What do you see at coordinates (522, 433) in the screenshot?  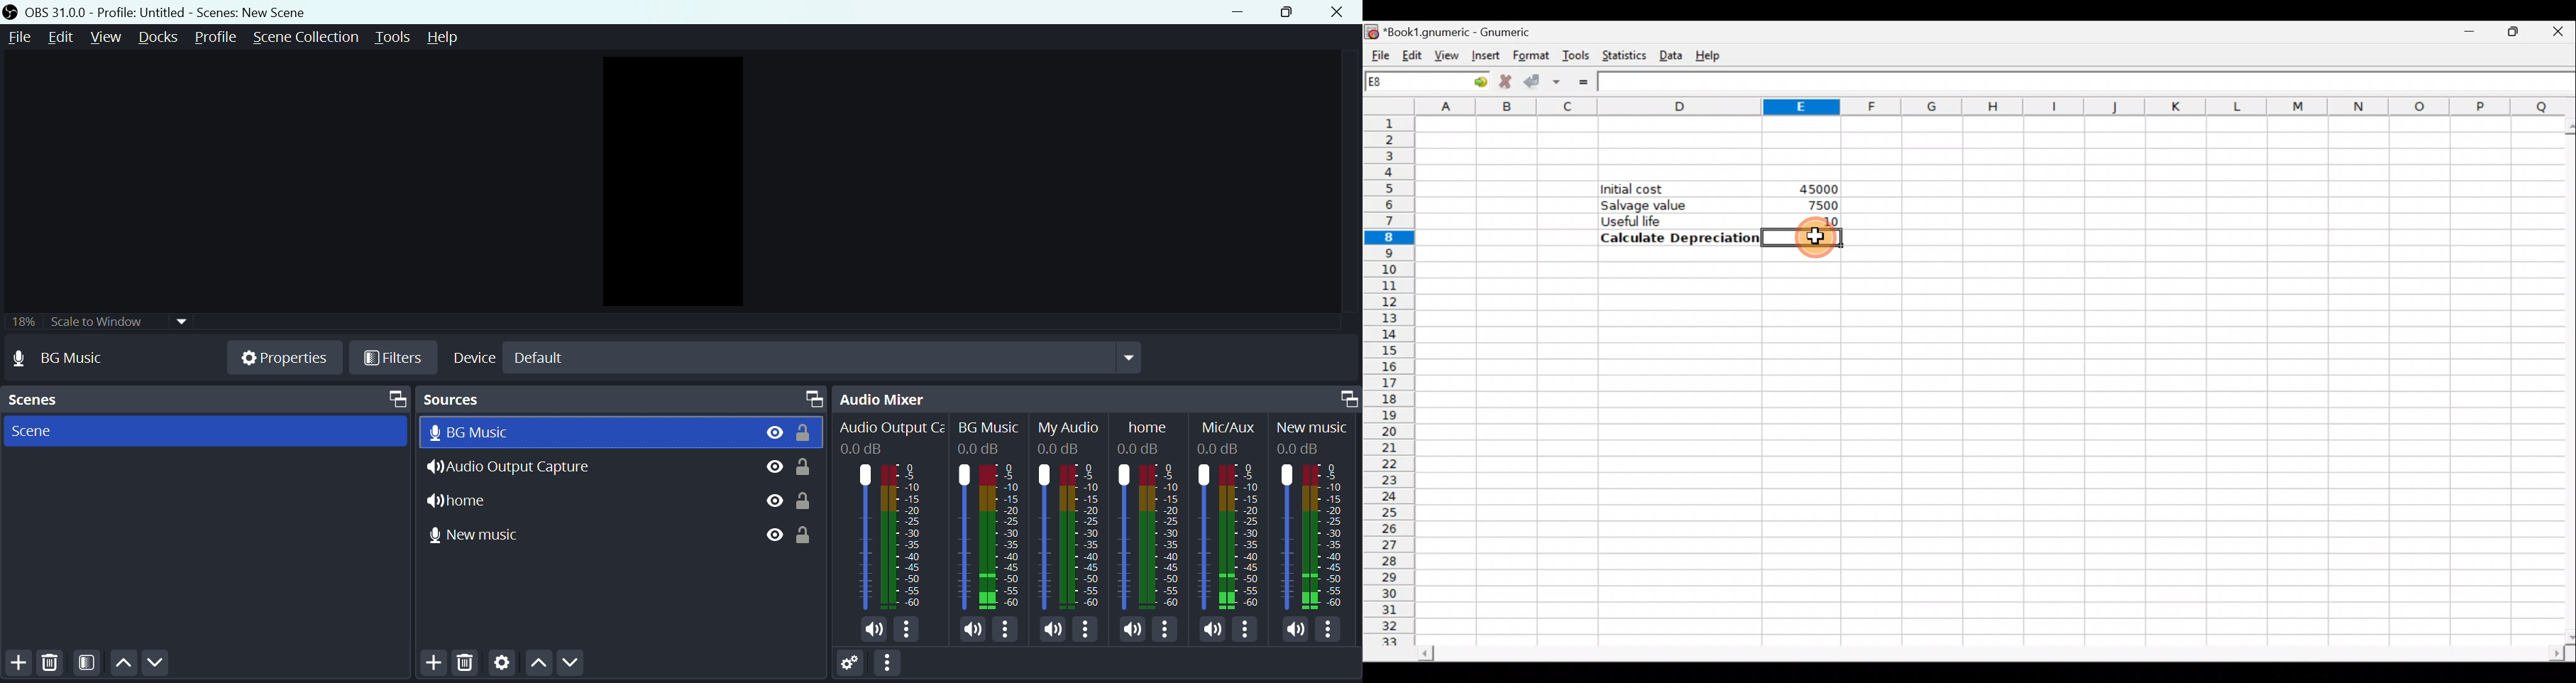 I see `BG Music` at bounding box center [522, 433].